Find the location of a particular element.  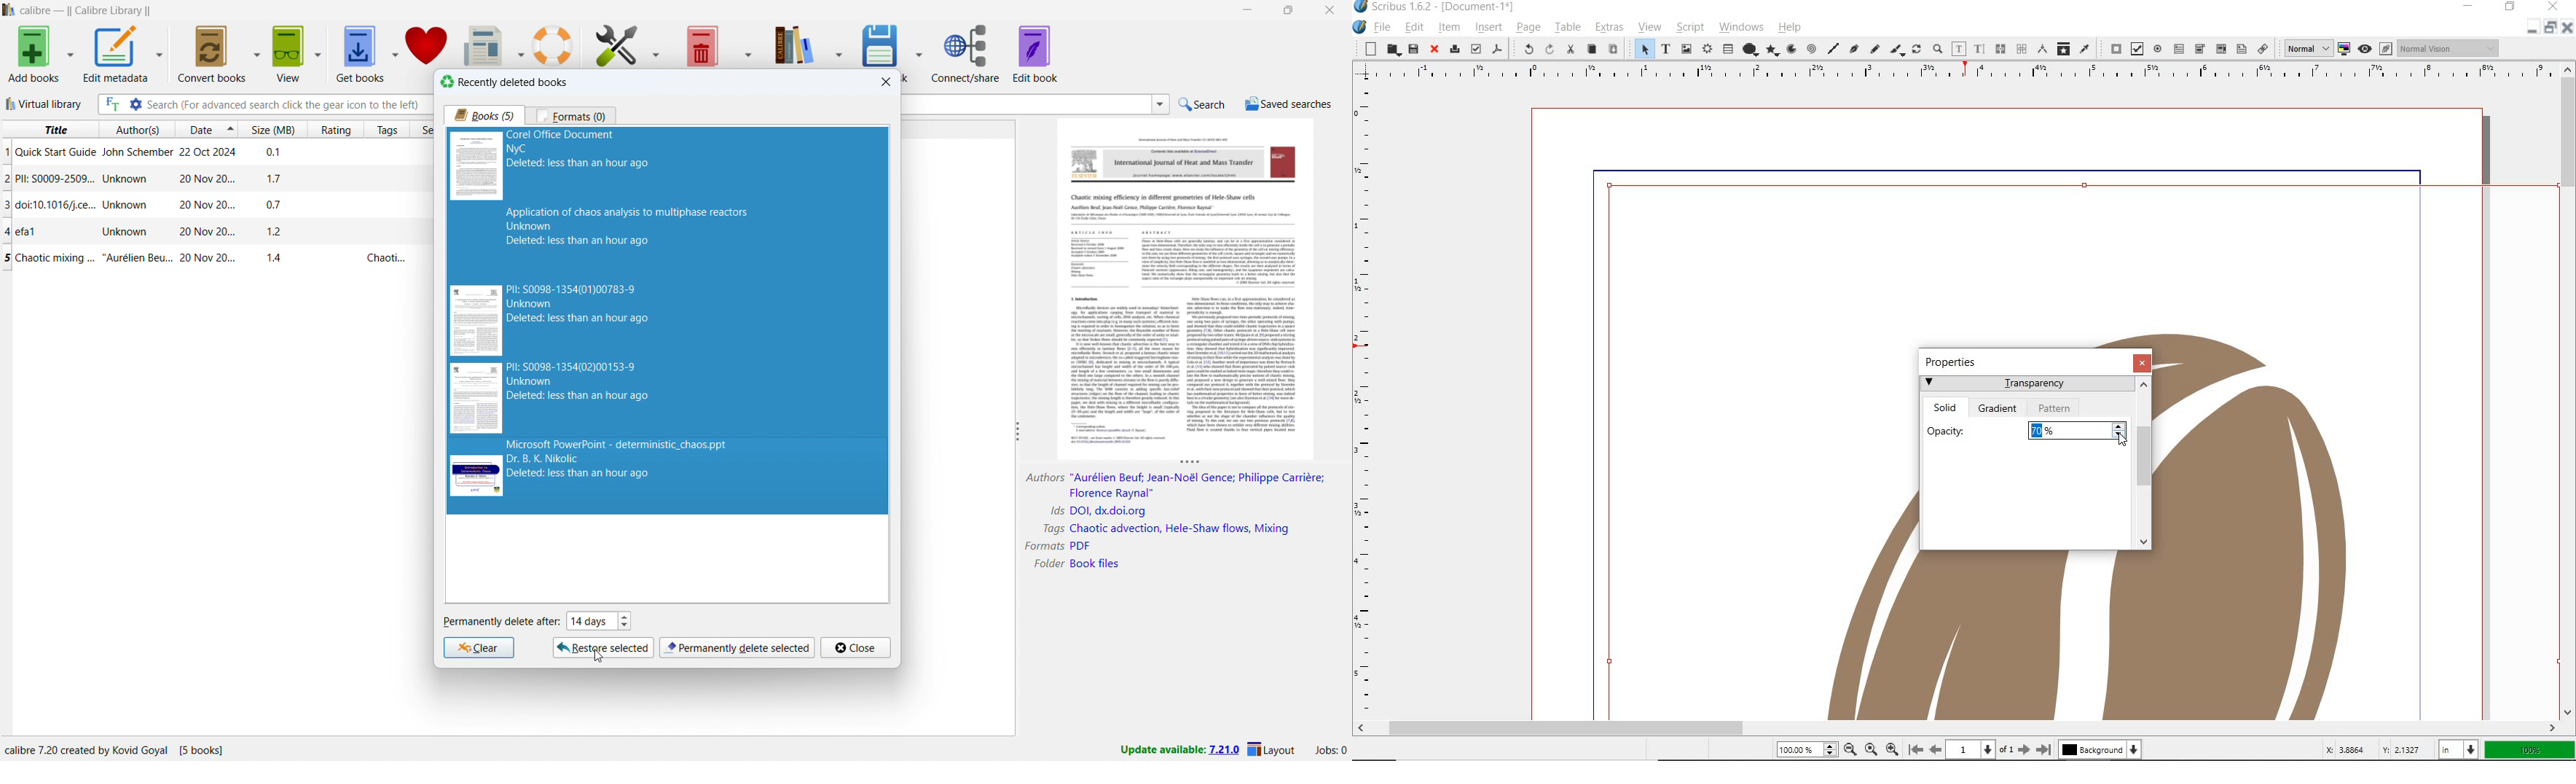

Last Page is located at coordinates (2044, 749).